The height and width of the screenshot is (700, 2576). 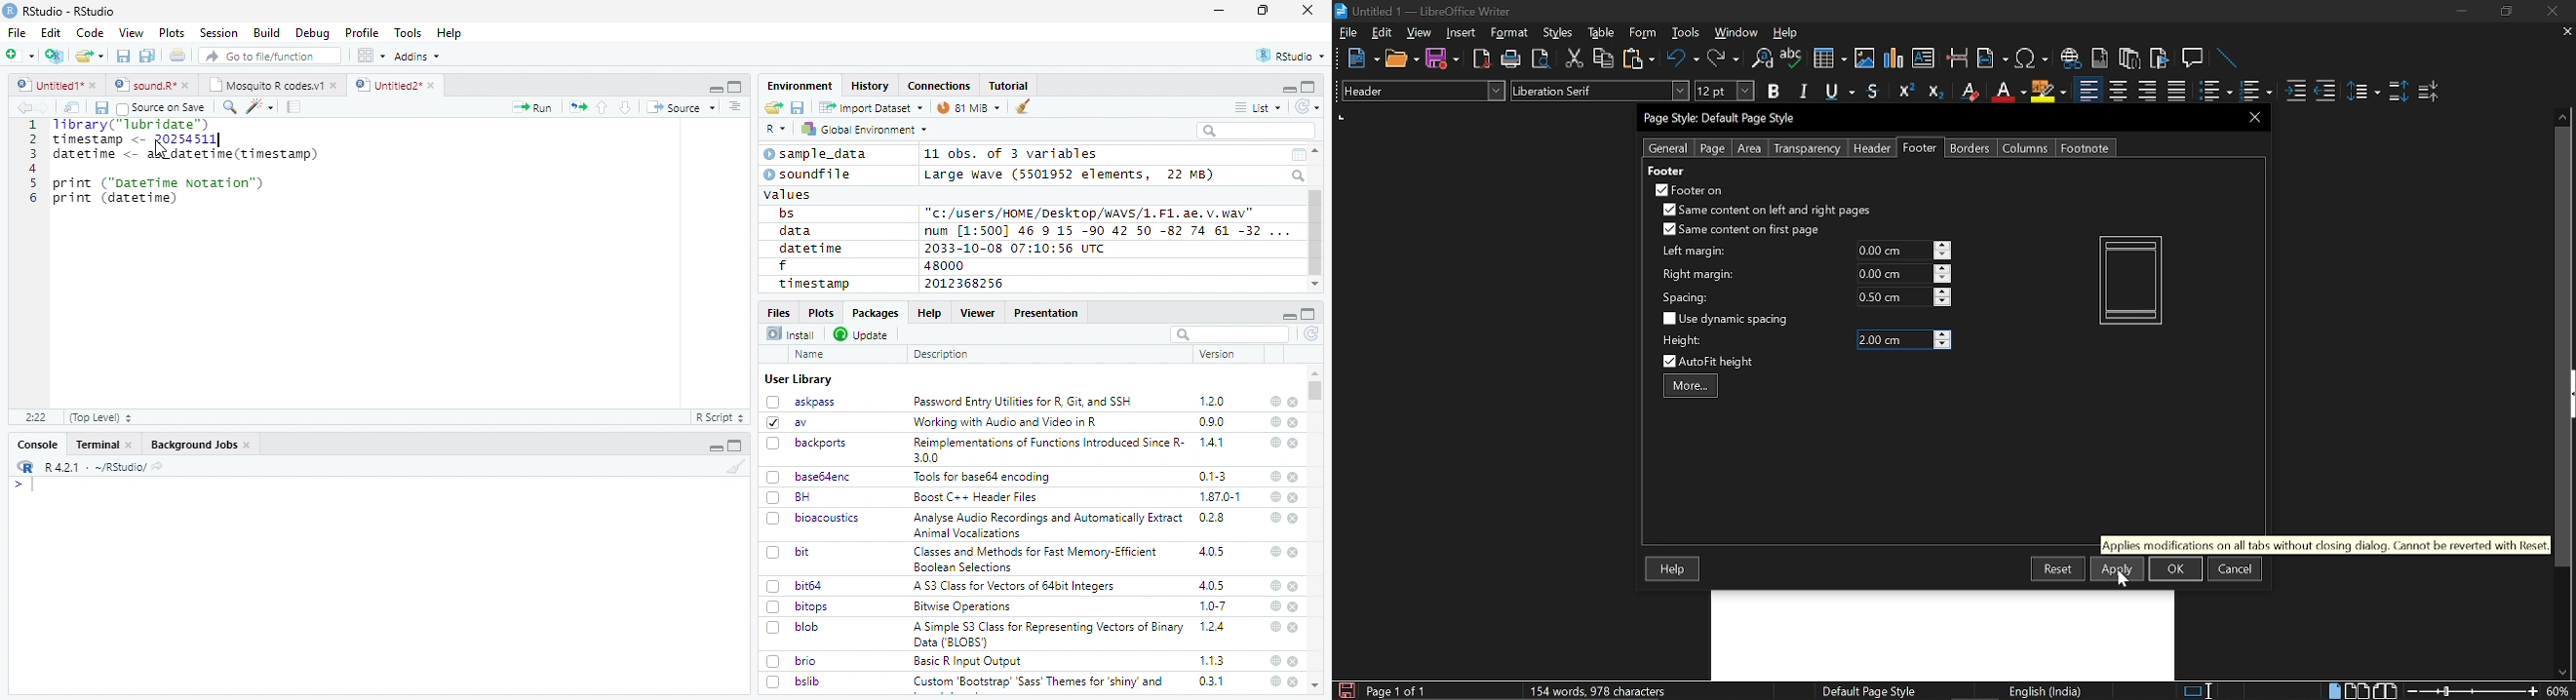 I want to click on minimize, so click(x=1288, y=88).